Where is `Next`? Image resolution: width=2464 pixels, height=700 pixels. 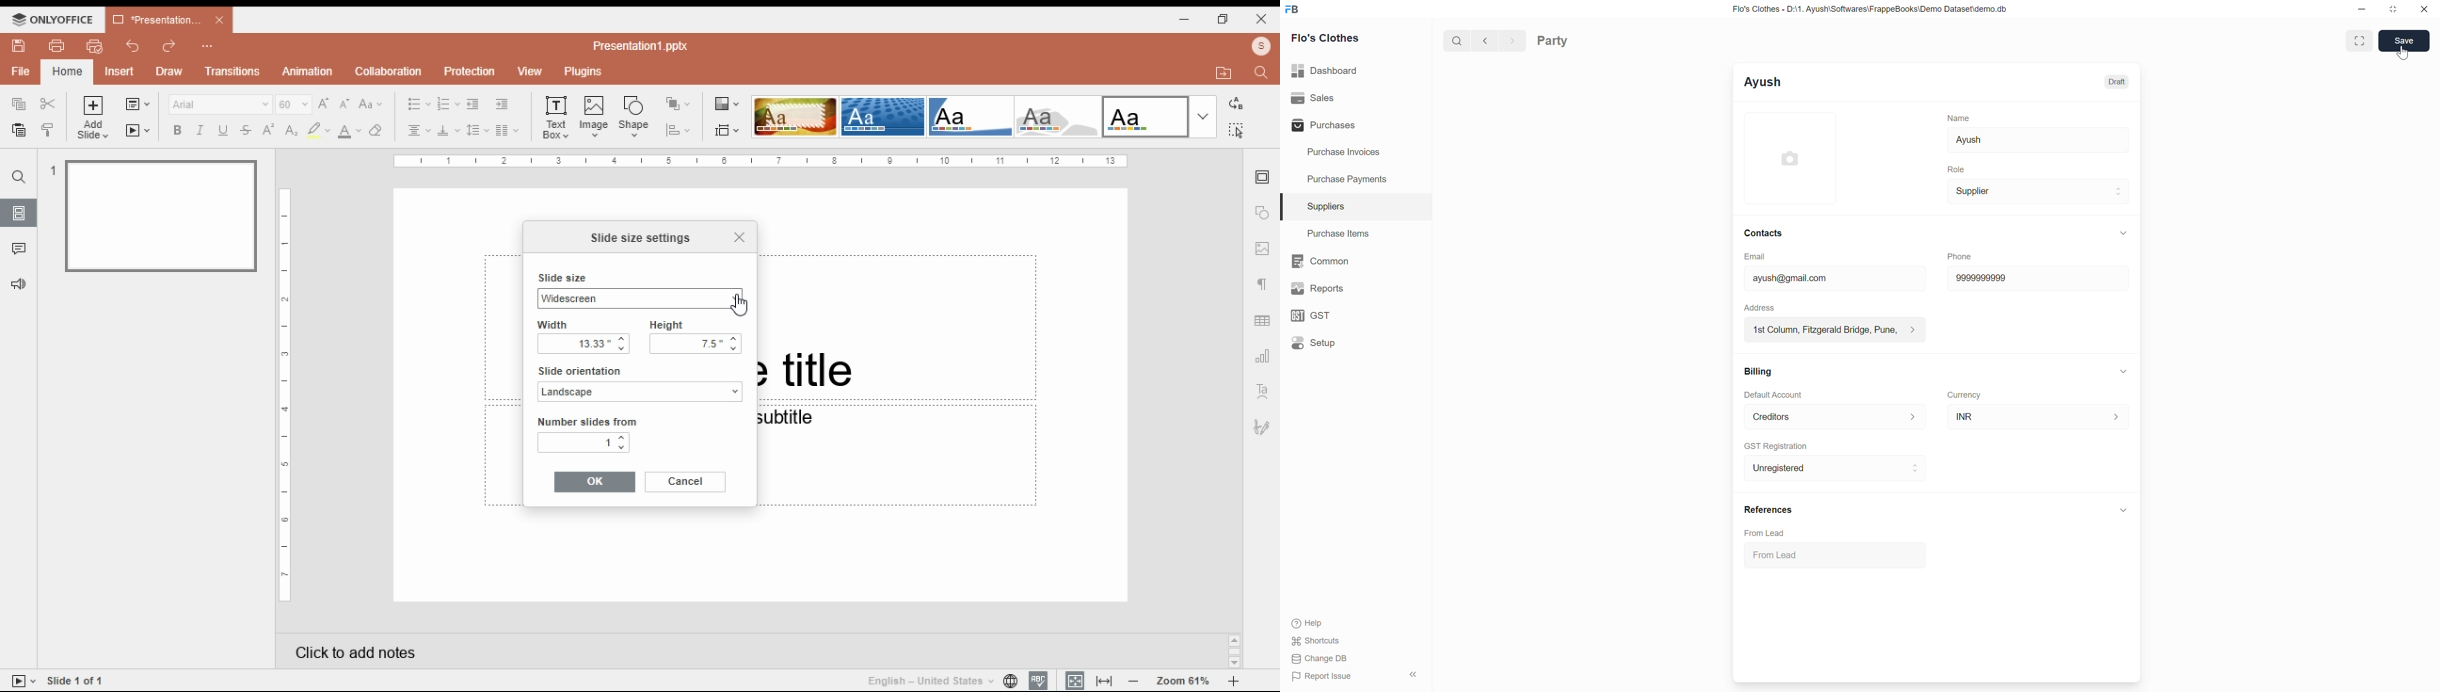 Next is located at coordinates (1513, 40).